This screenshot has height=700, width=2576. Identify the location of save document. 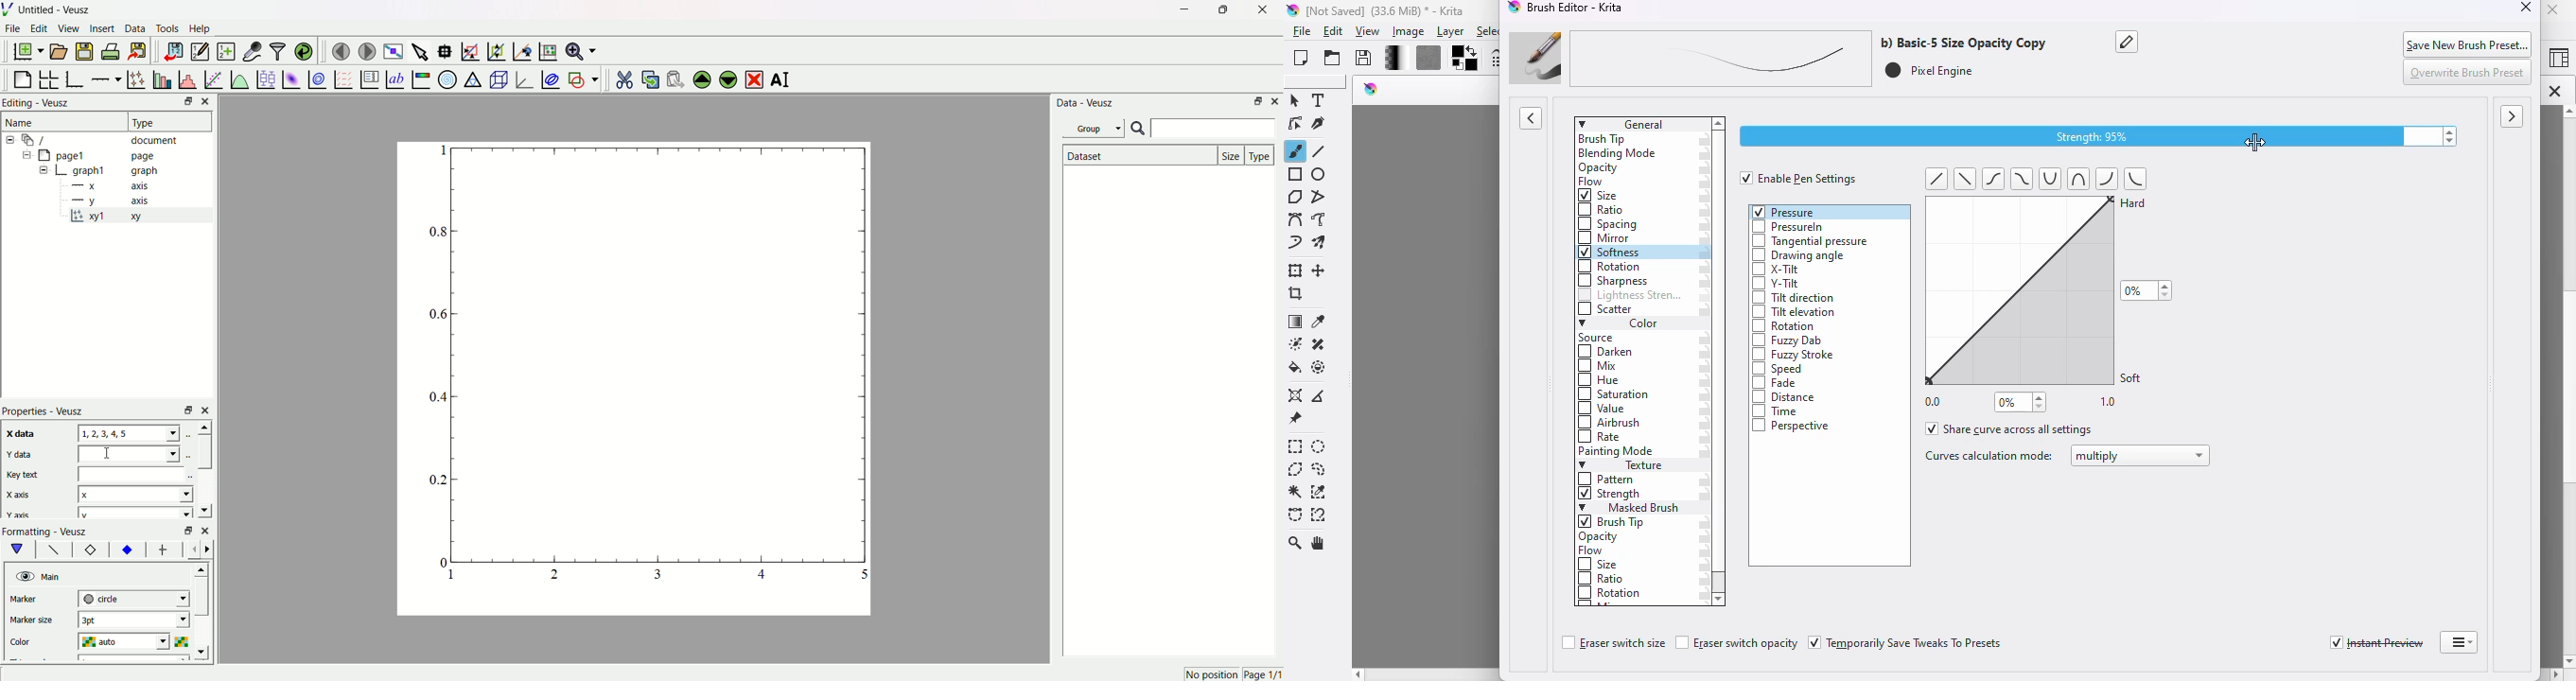
(86, 51).